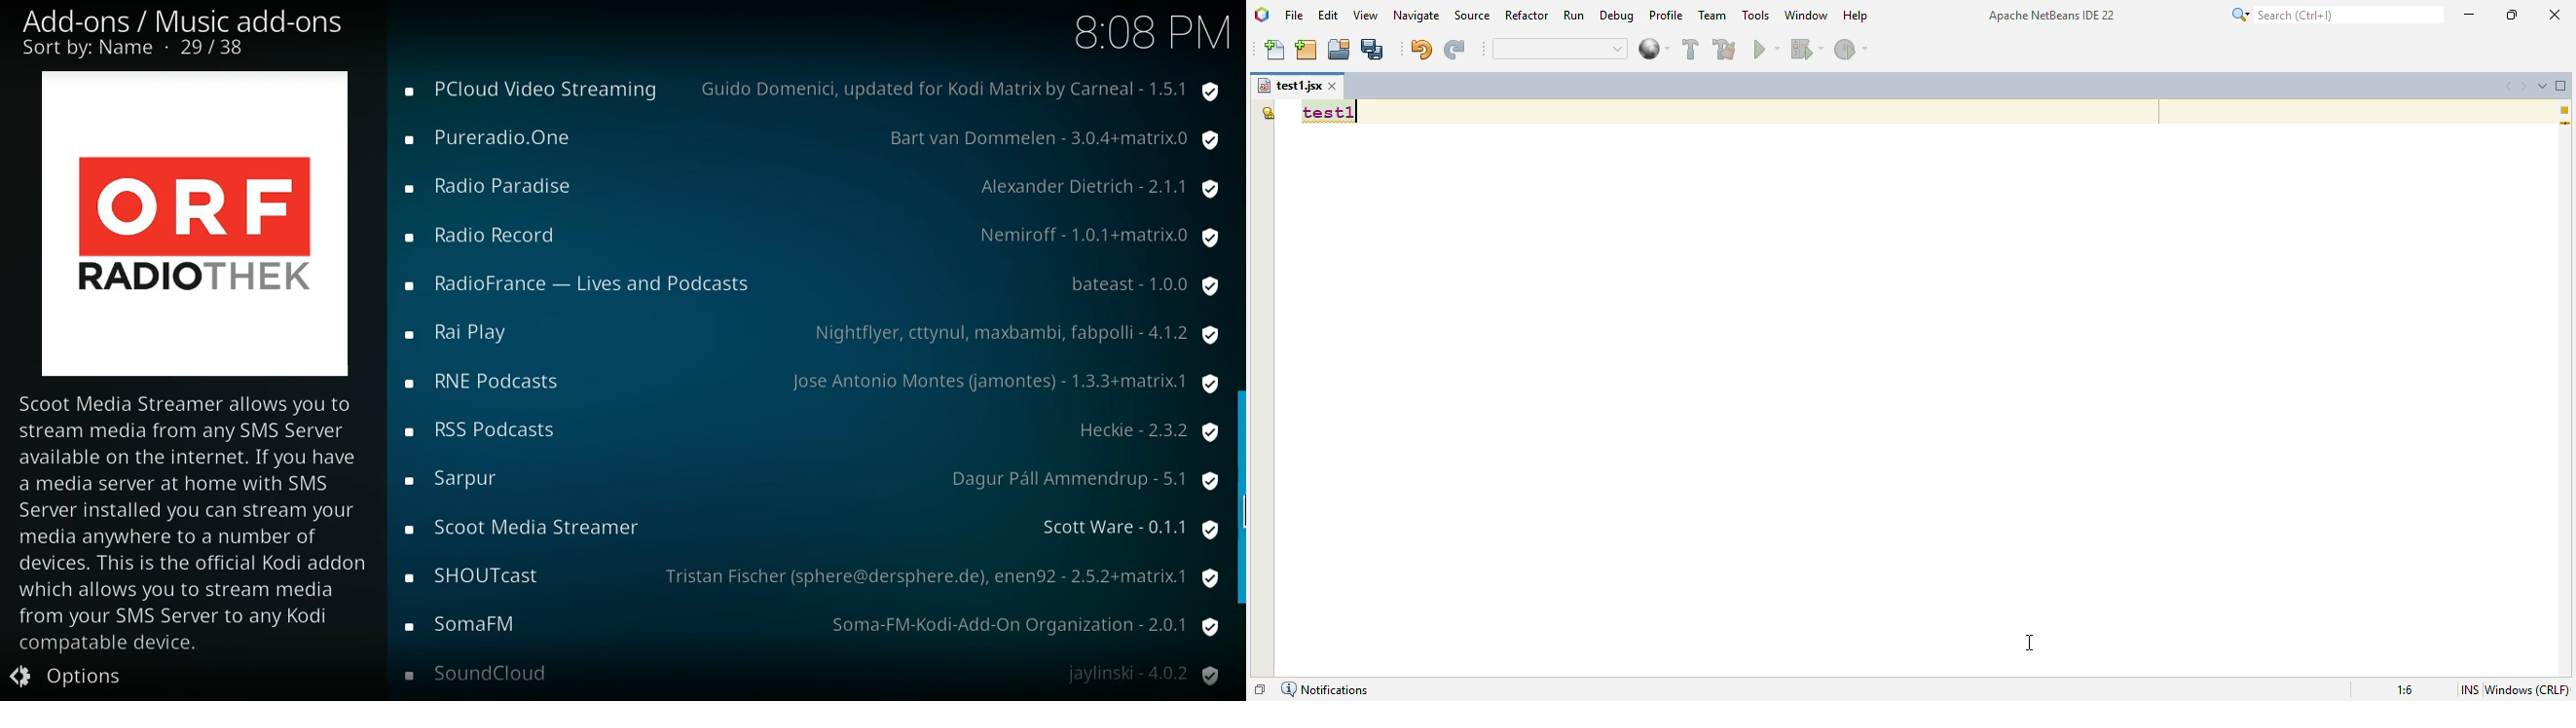 Image resolution: width=2576 pixels, height=728 pixels. What do you see at coordinates (1139, 429) in the screenshot?
I see `provider` at bounding box center [1139, 429].